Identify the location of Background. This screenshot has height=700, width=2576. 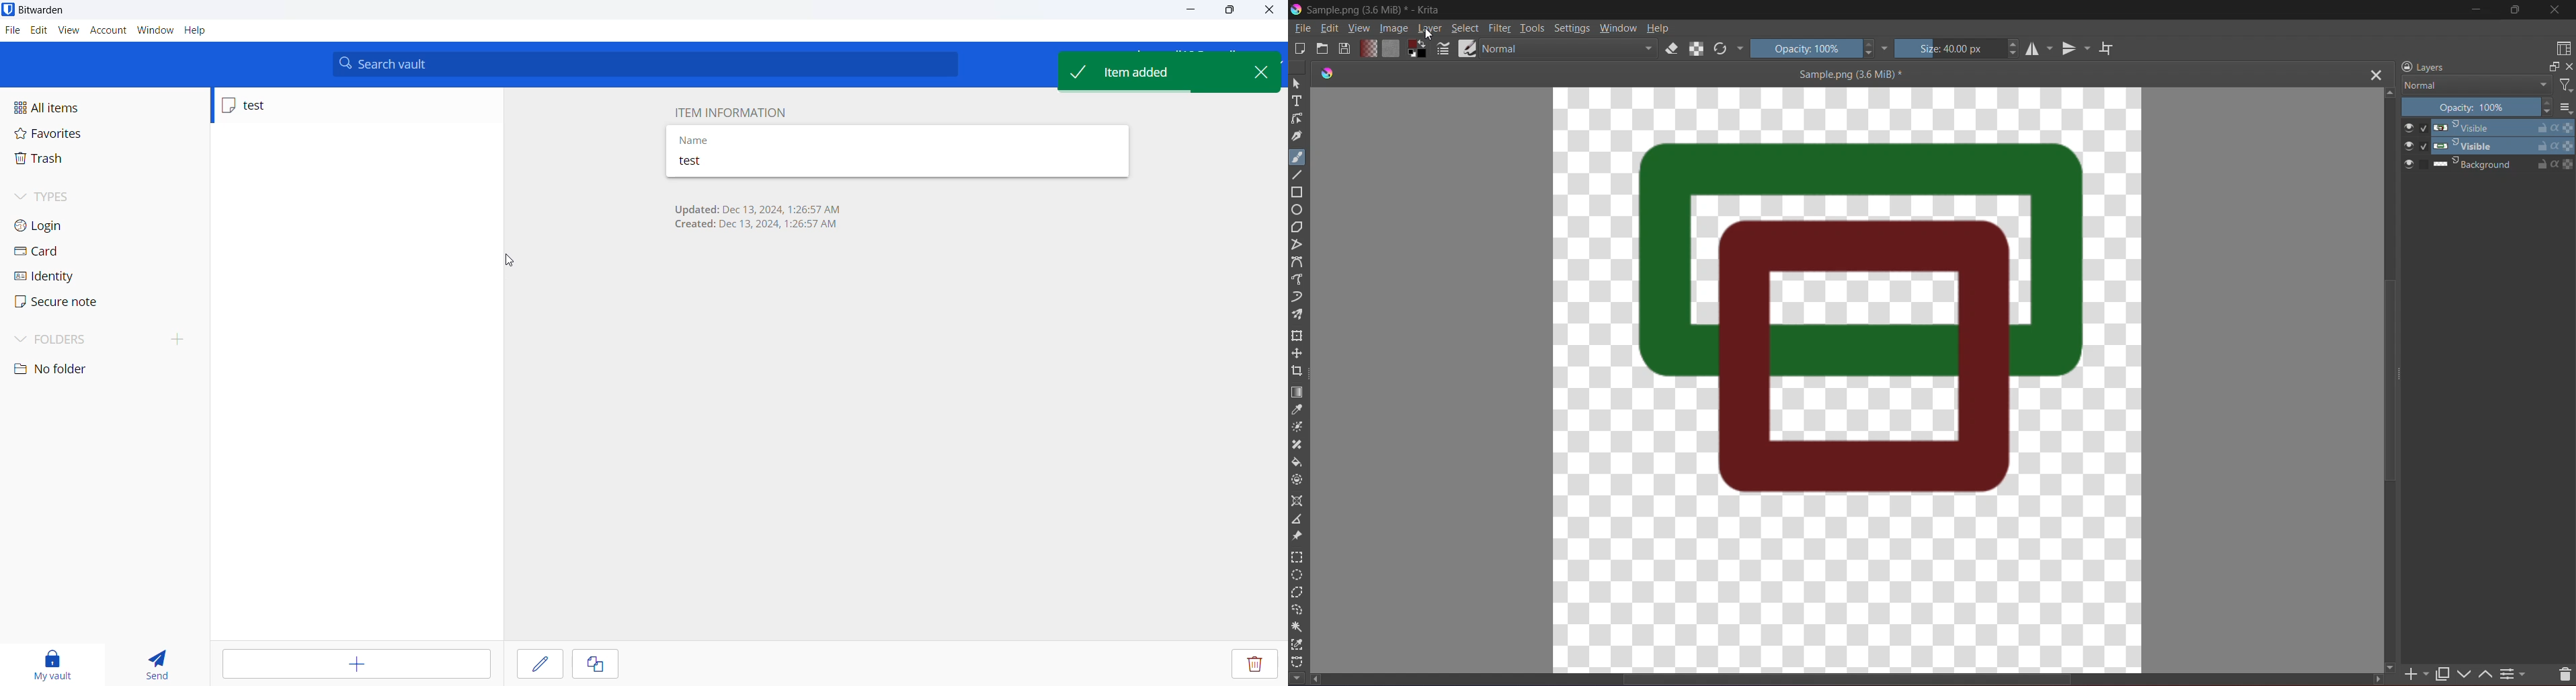
(2489, 164).